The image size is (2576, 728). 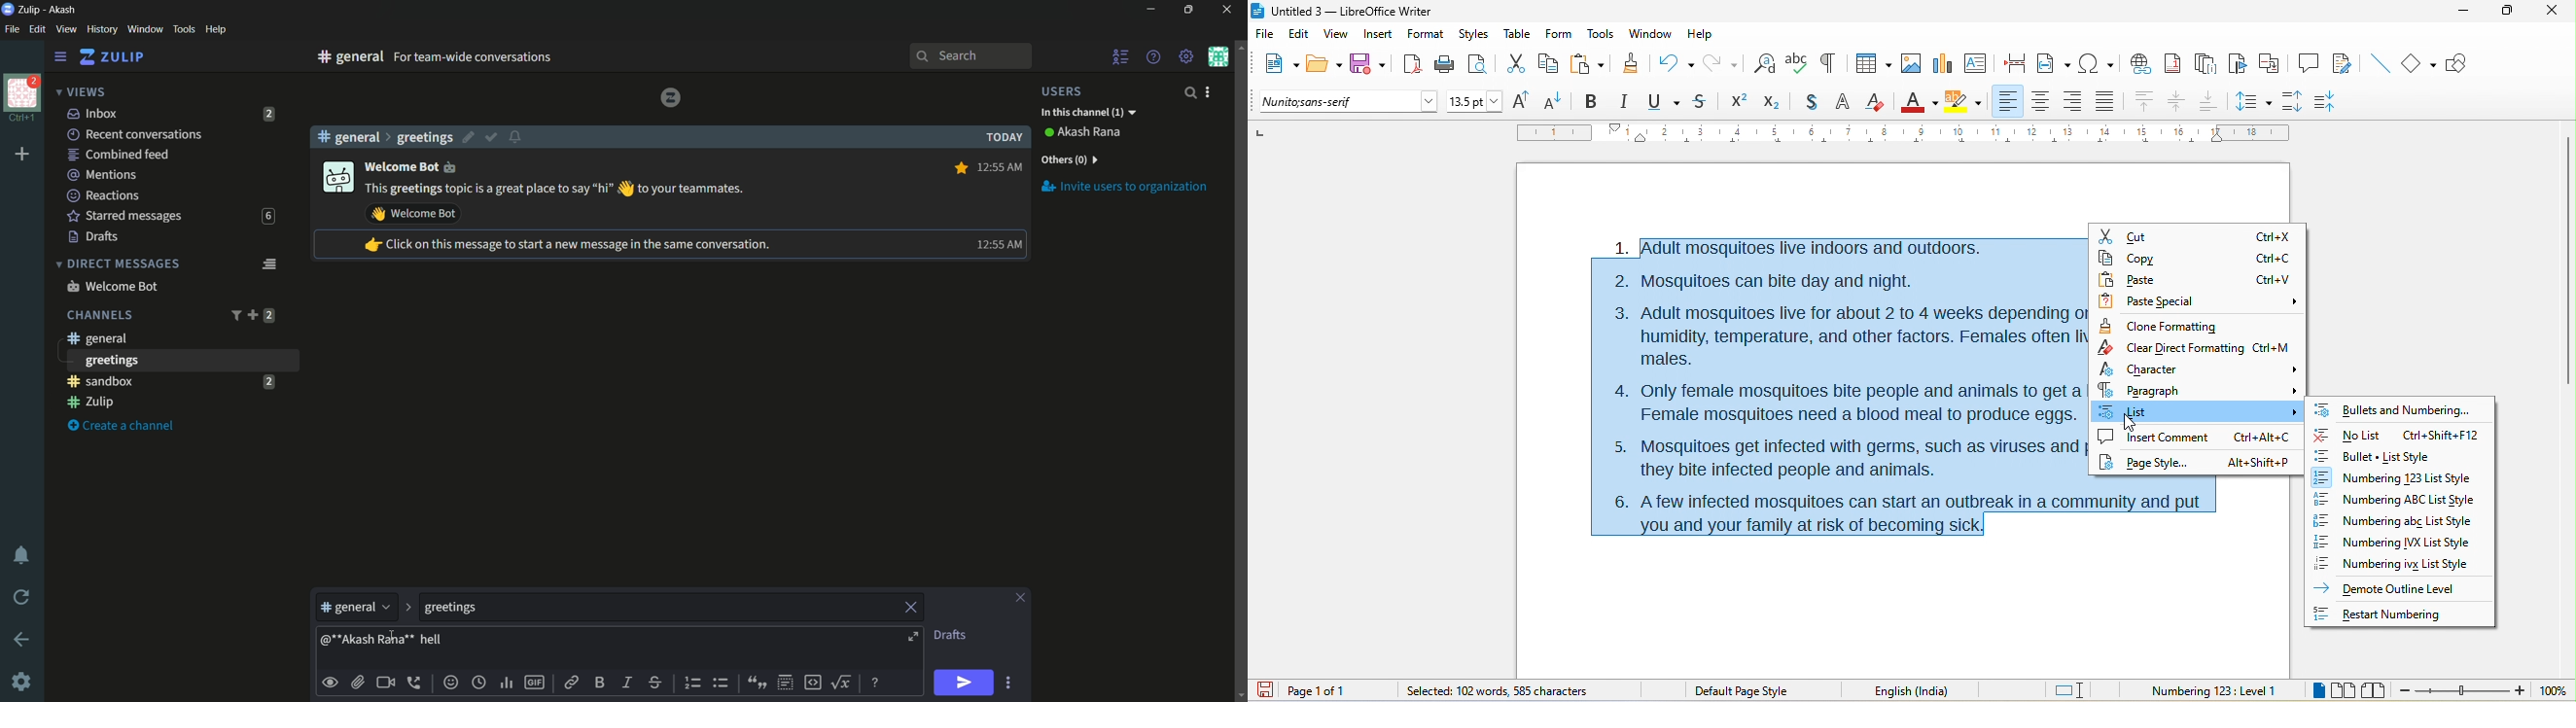 I want to click on numbering abc list style, so click(x=2396, y=501).